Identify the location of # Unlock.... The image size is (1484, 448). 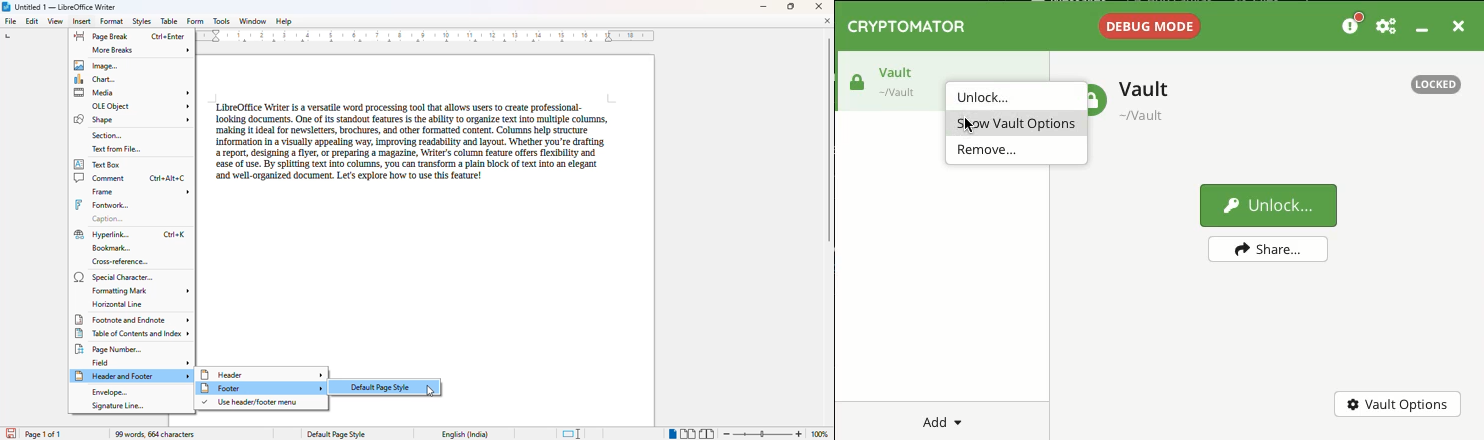
(1267, 204).